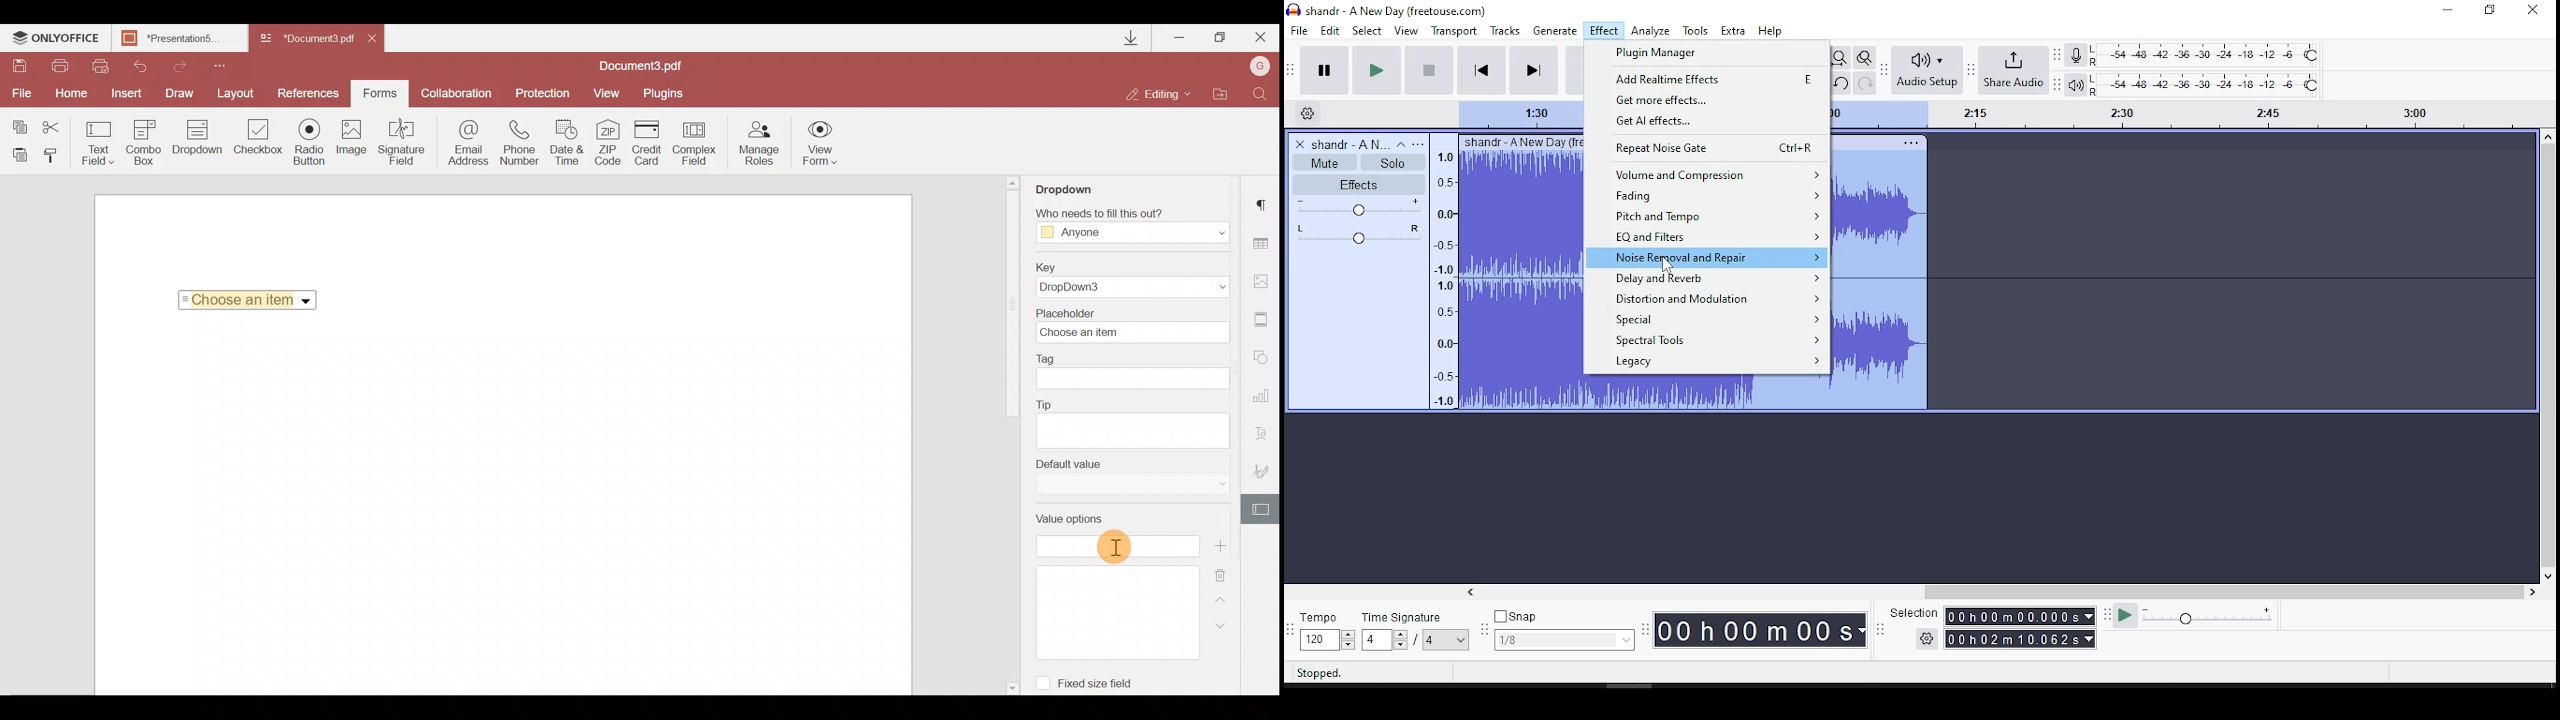 This screenshot has width=2576, height=728. Describe the element at coordinates (16, 122) in the screenshot. I see `Copy` at that location.